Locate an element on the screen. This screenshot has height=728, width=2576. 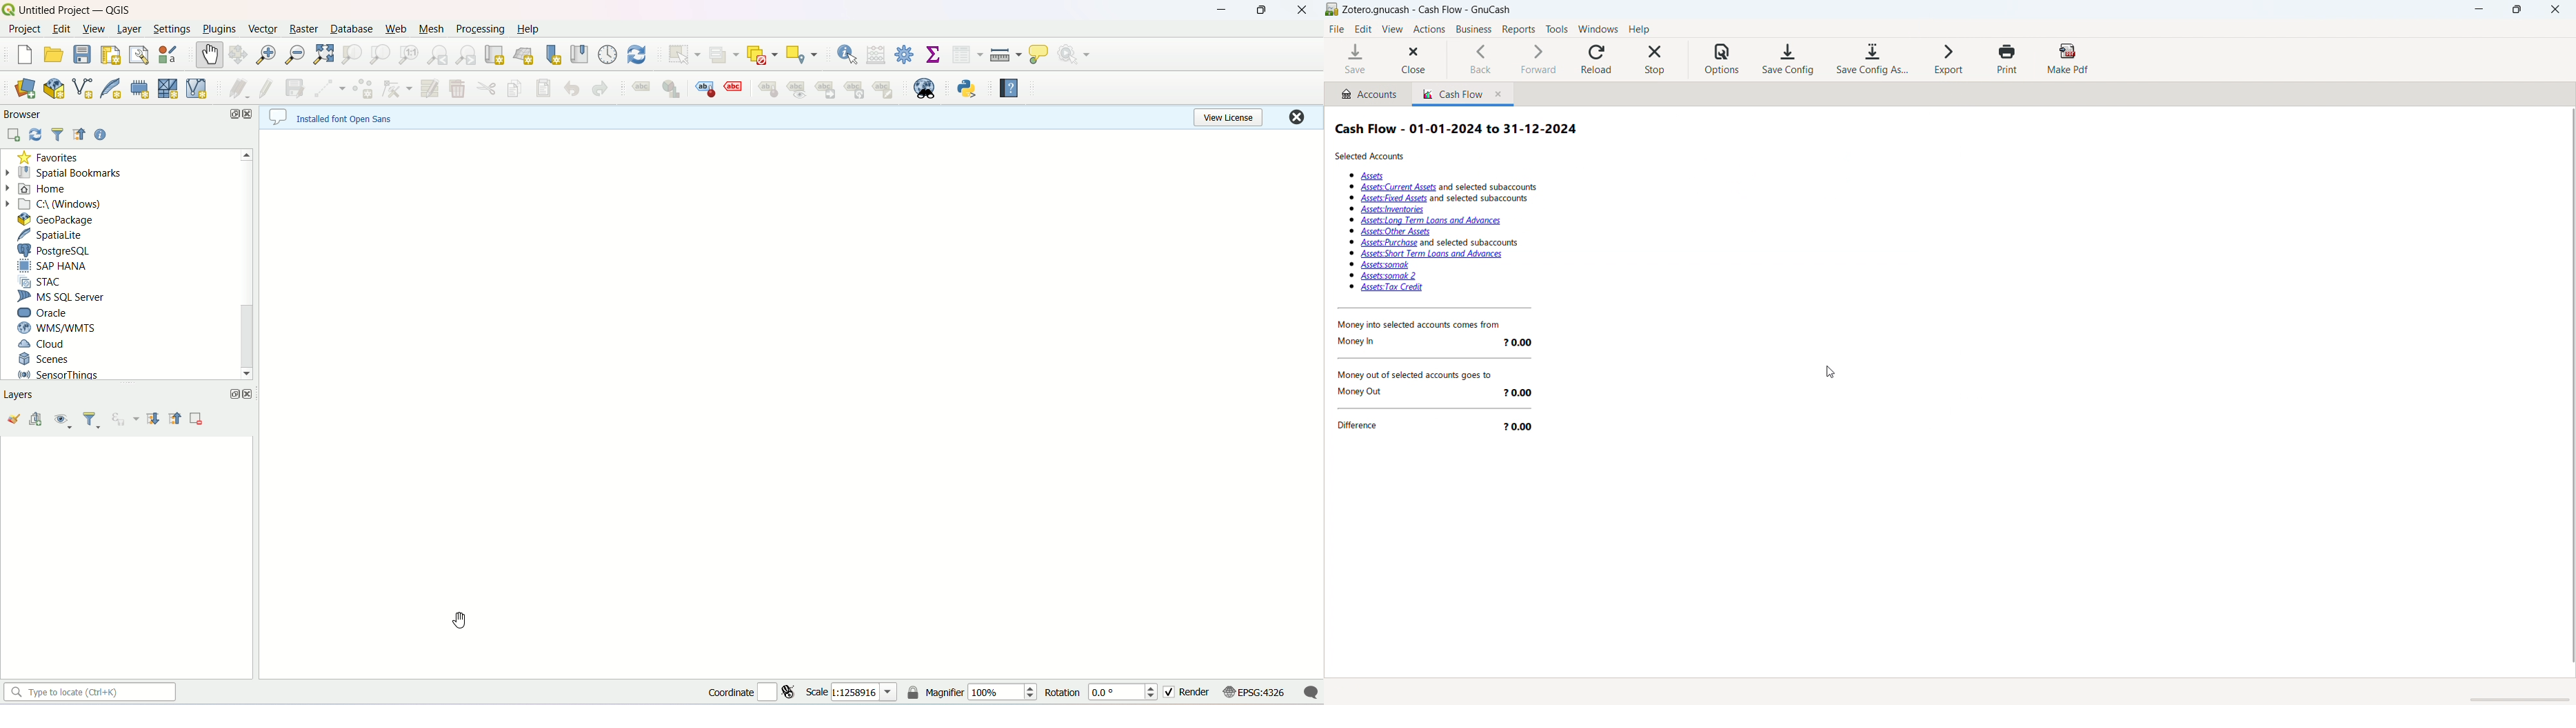
windows is located at coordinates (1599, 29).